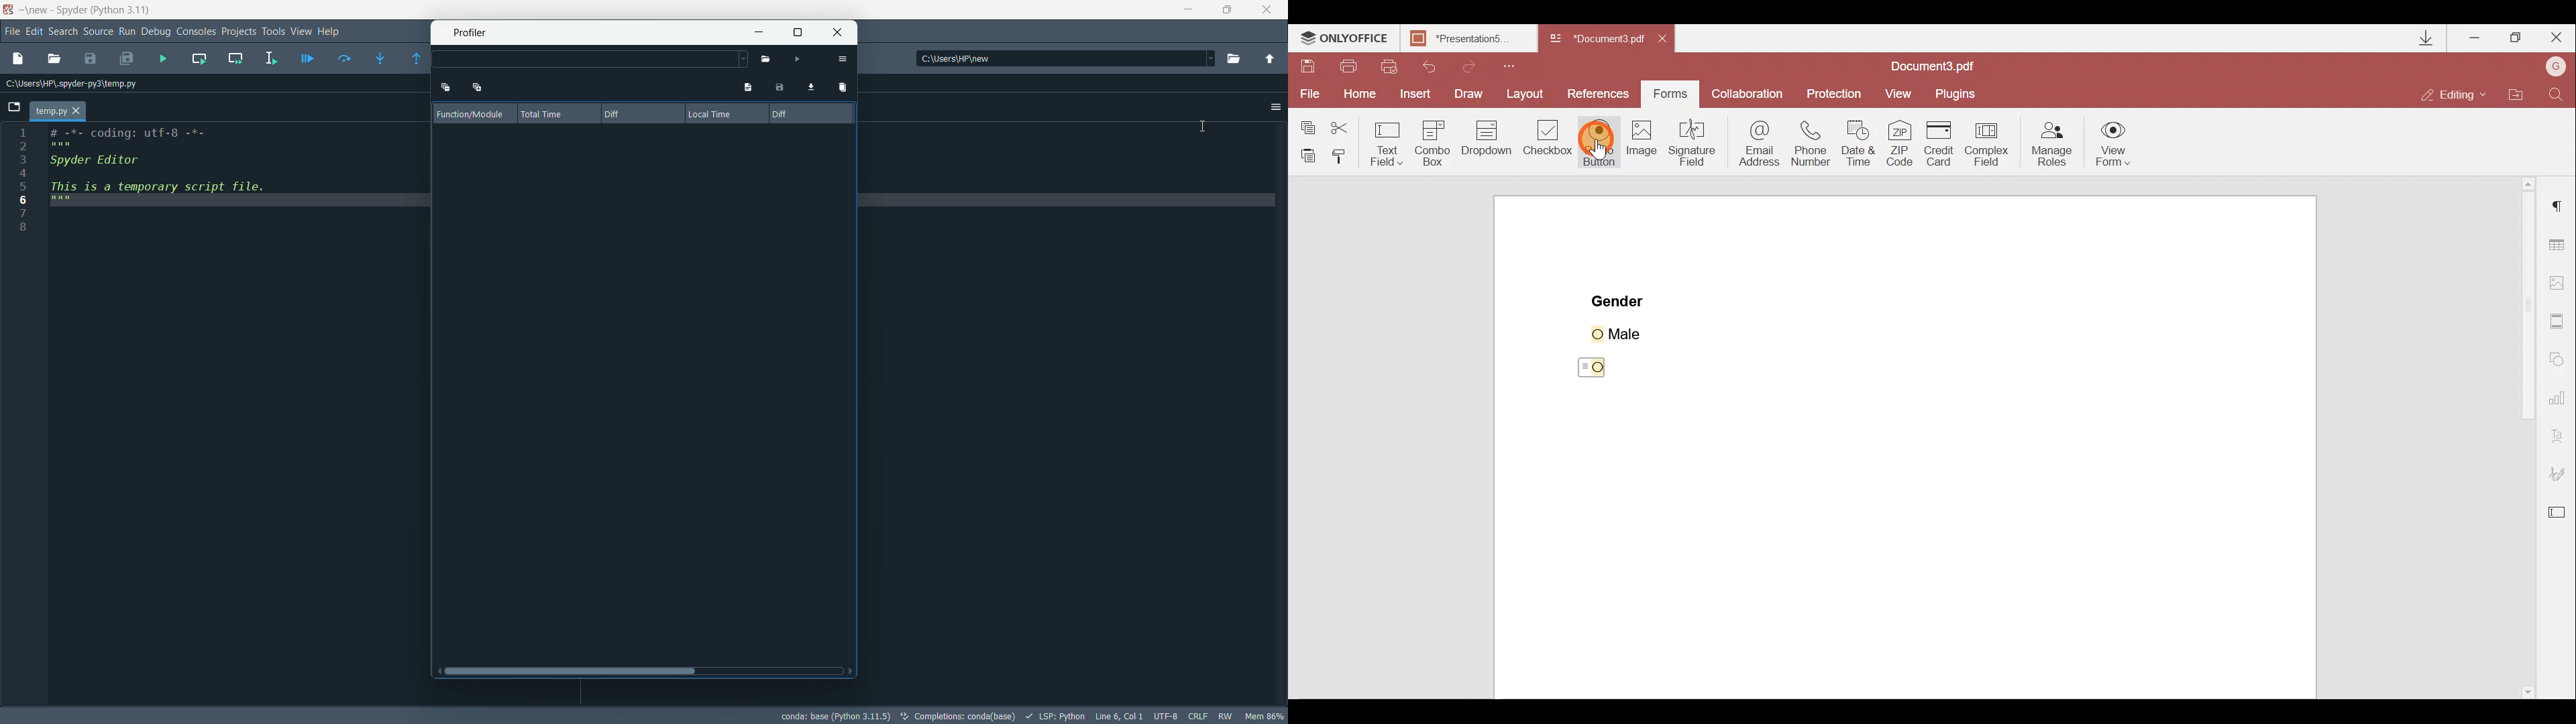 The width and height of the screenshot is (2576, 728). I want to click on 5, so click(22, 185).